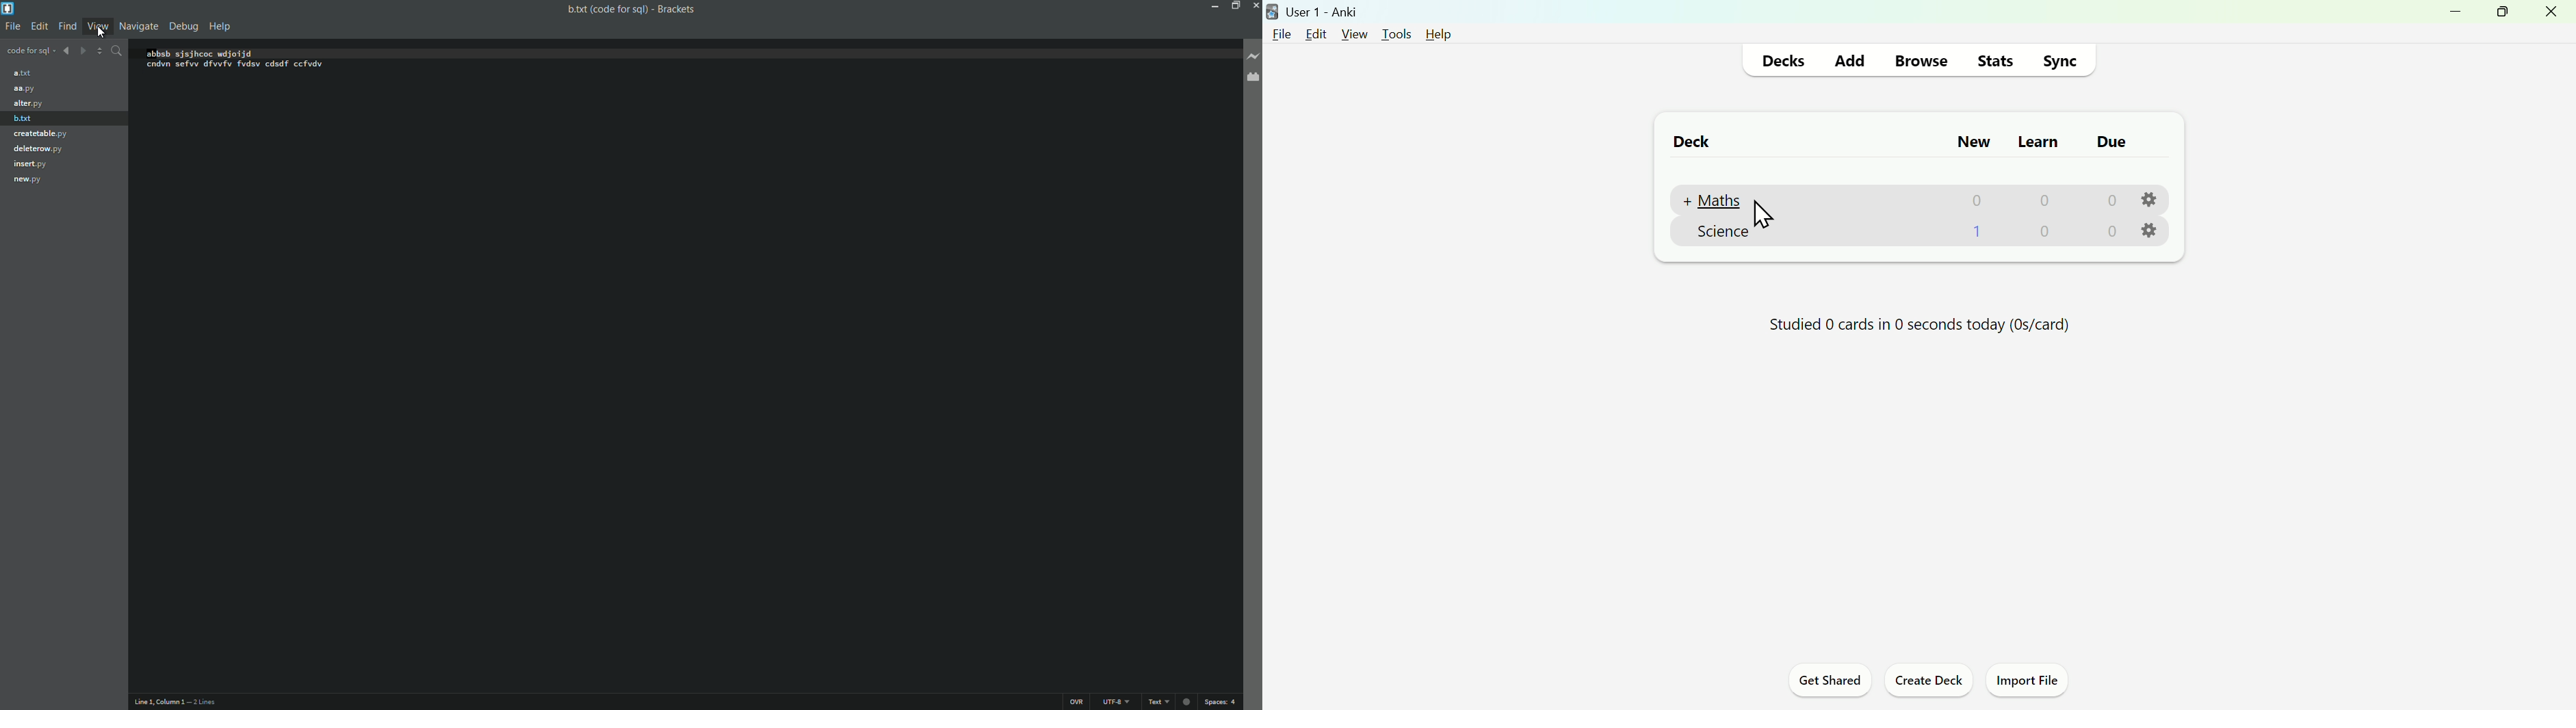 This screenshot has height=728, width=2576. Describe the element at coordinates (1831, 682) in the screenshot. I see `Get Shared` at that location.